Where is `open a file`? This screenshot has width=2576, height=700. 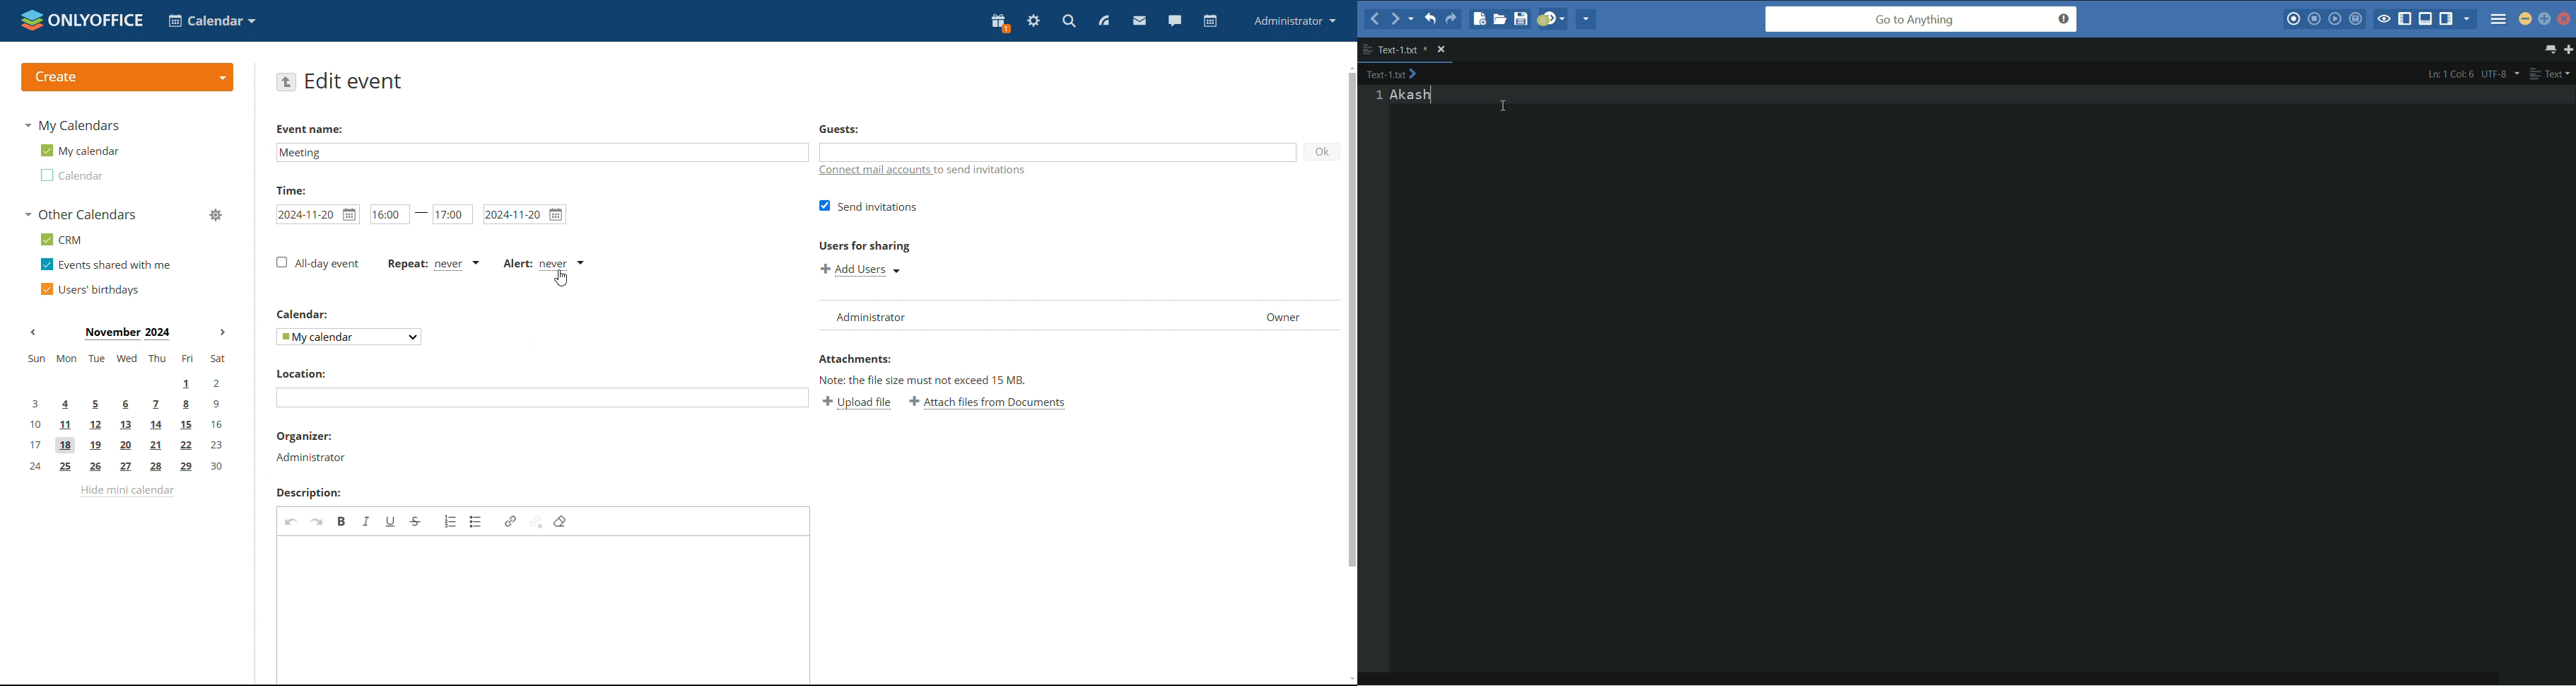
open a file is located at coordinates (1499, 18).